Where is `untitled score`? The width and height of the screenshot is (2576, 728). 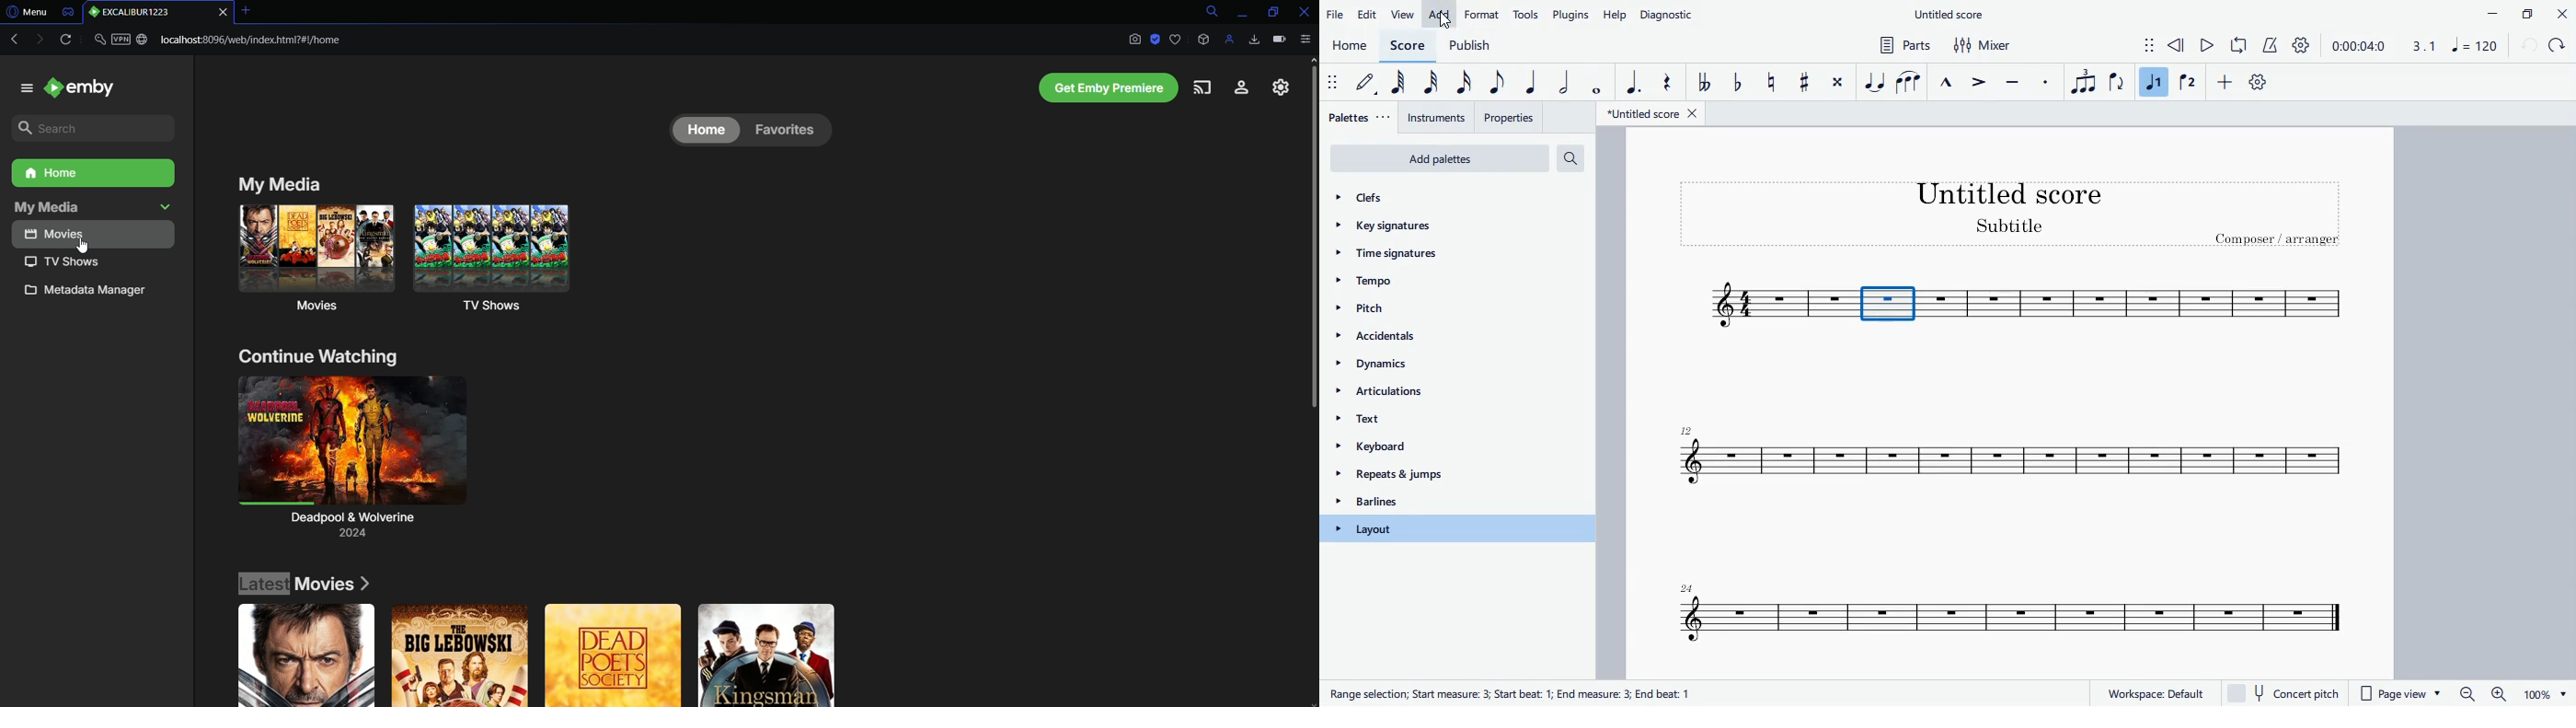
untitled score is located at coordinates (1951, 15).